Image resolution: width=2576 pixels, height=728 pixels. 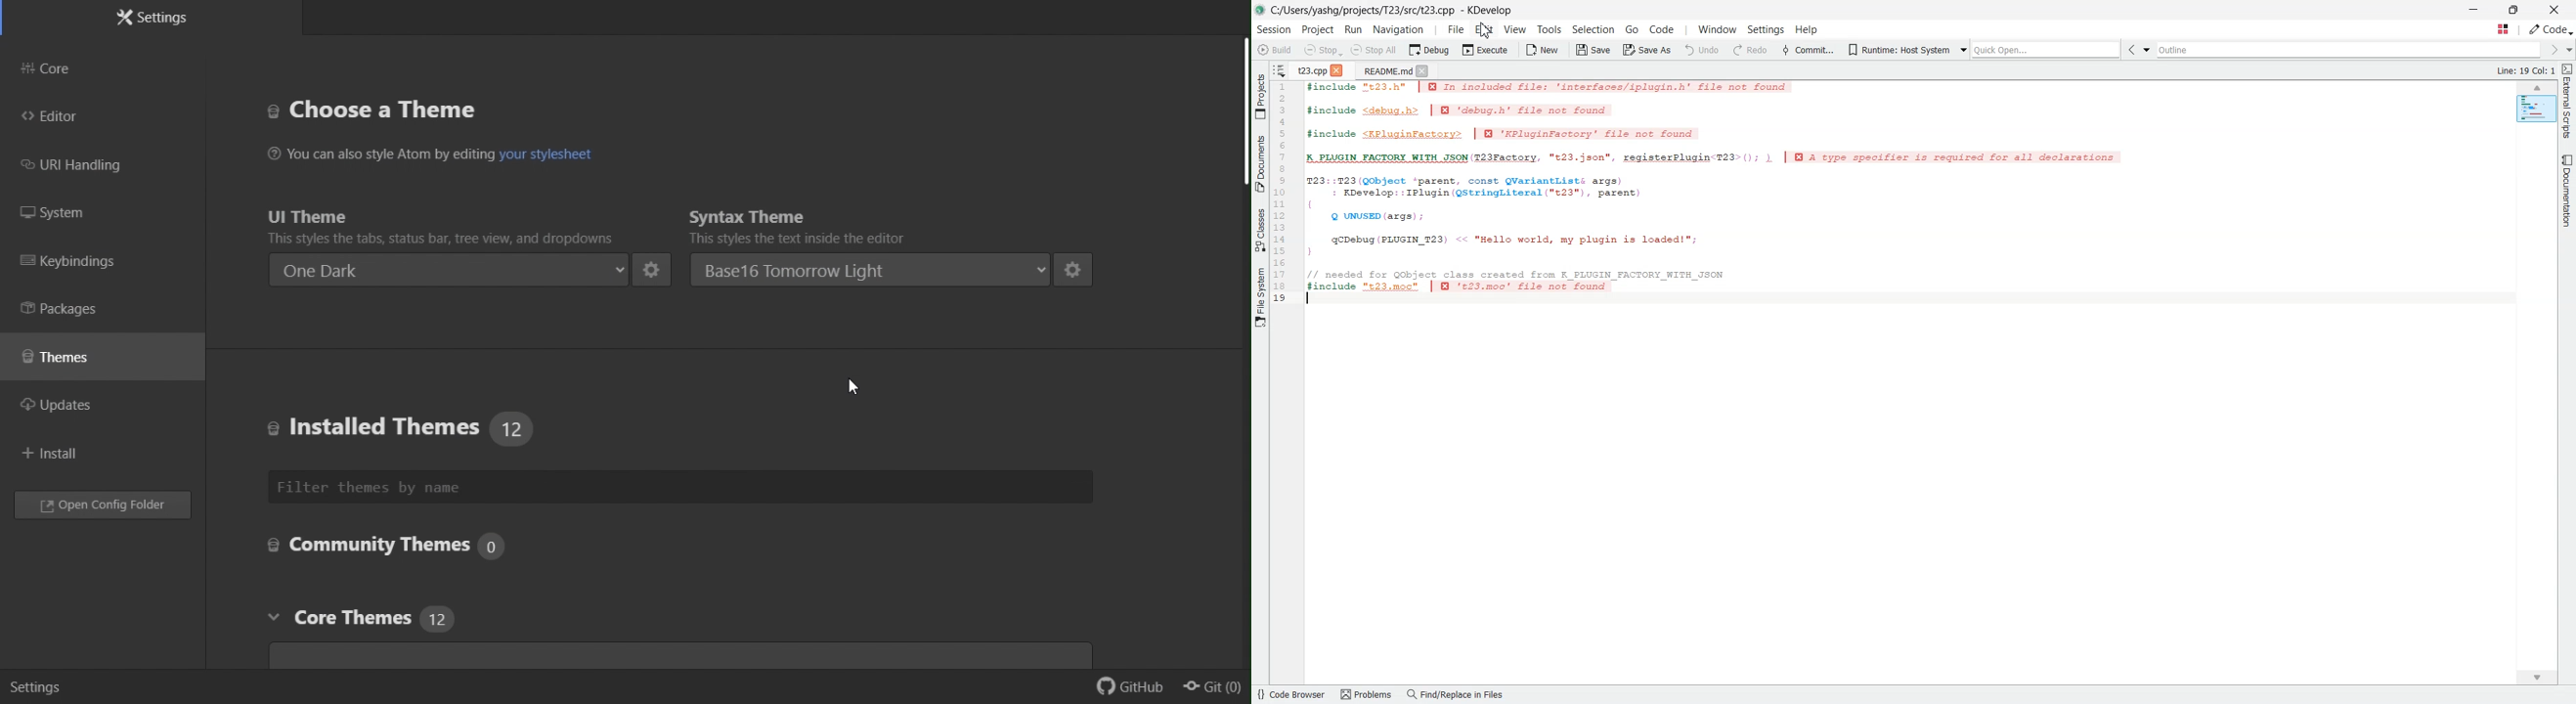 I want to click on cursor, so click(x=851, y=389).